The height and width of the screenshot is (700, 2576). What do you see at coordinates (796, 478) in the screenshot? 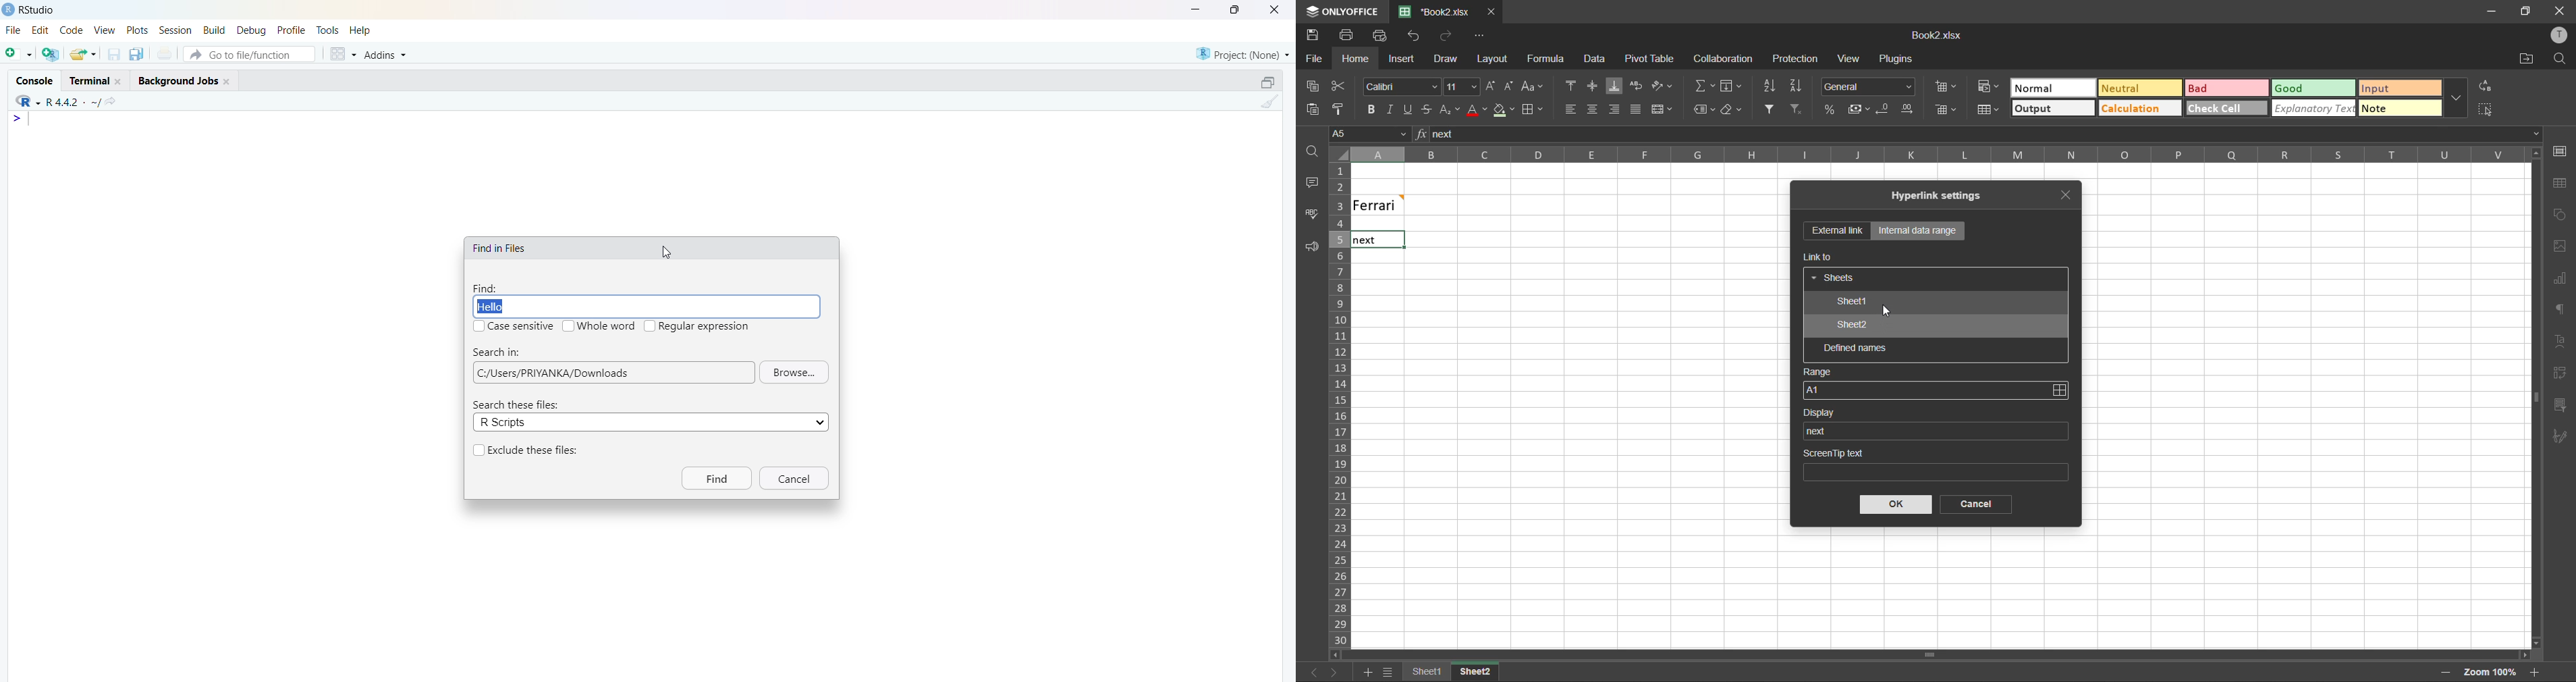
I see `Cancel` at bounding box center [796, 478].